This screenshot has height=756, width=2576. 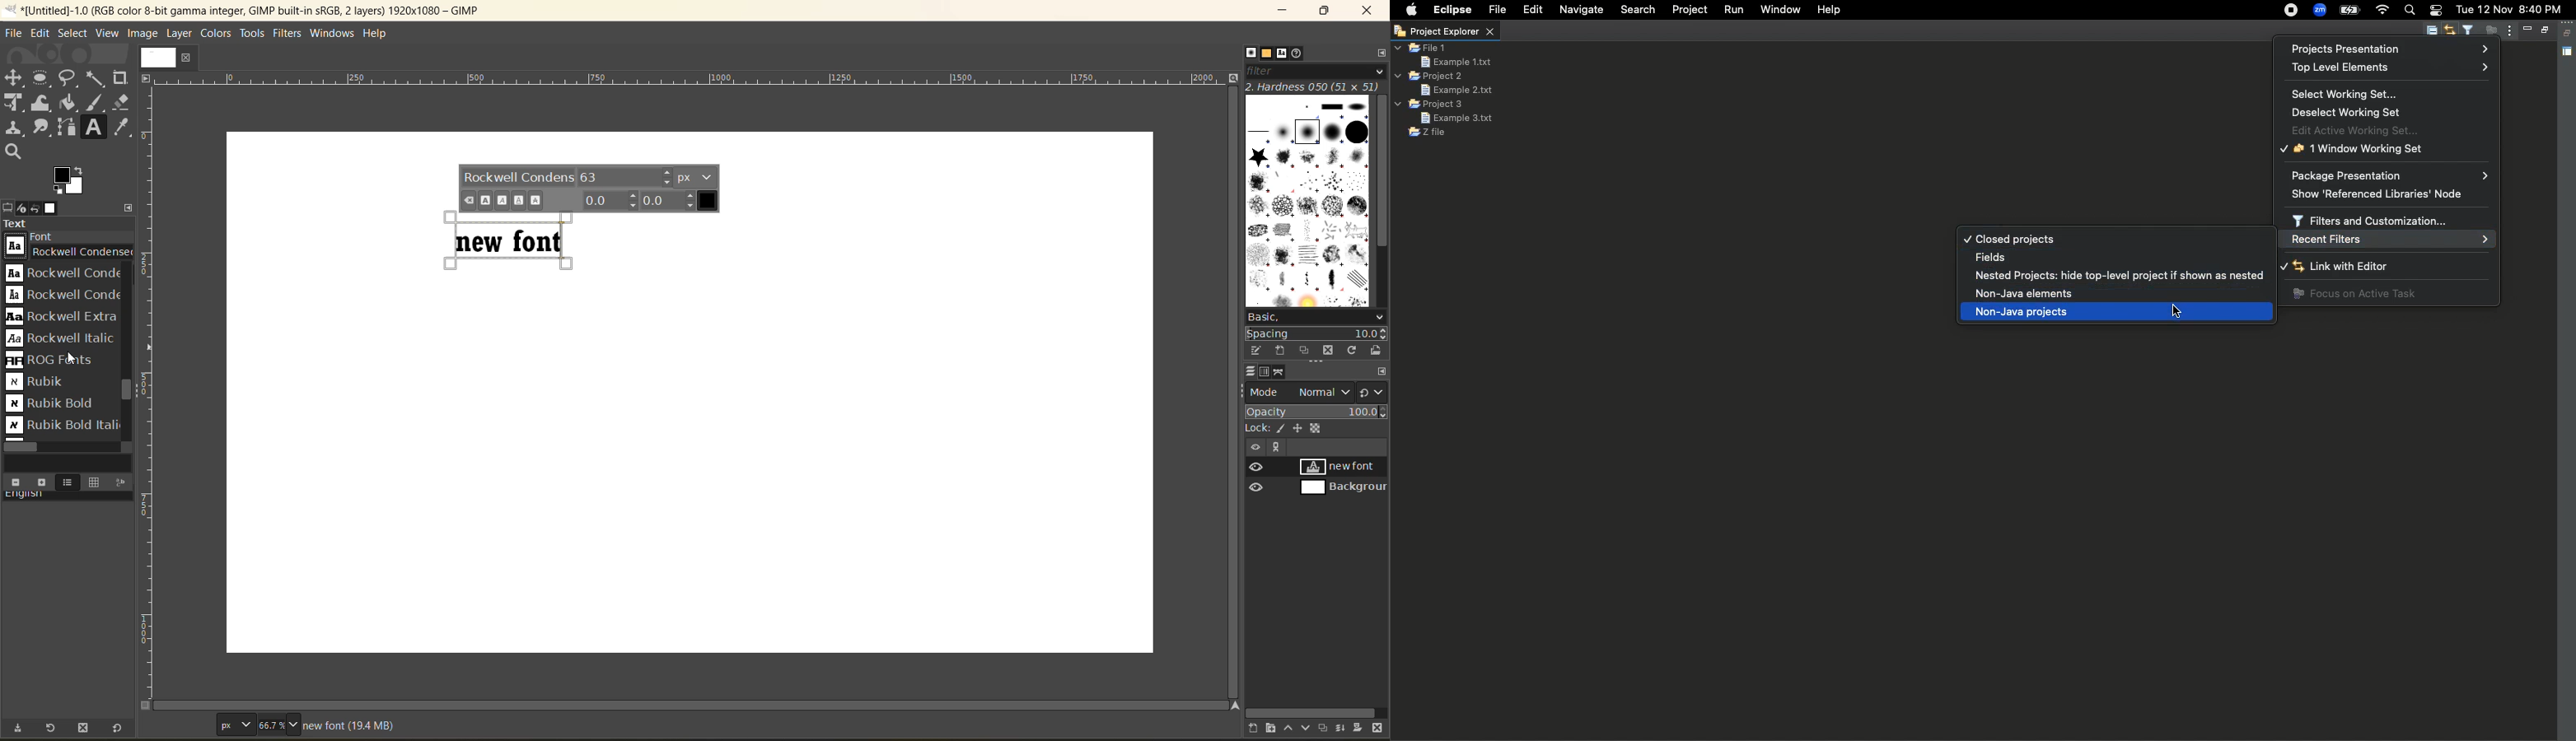 What do you see at coordinates (2387, 193) in the screenshot?
I see `Show referenced libraries node` at bounding box center [2387, 193].